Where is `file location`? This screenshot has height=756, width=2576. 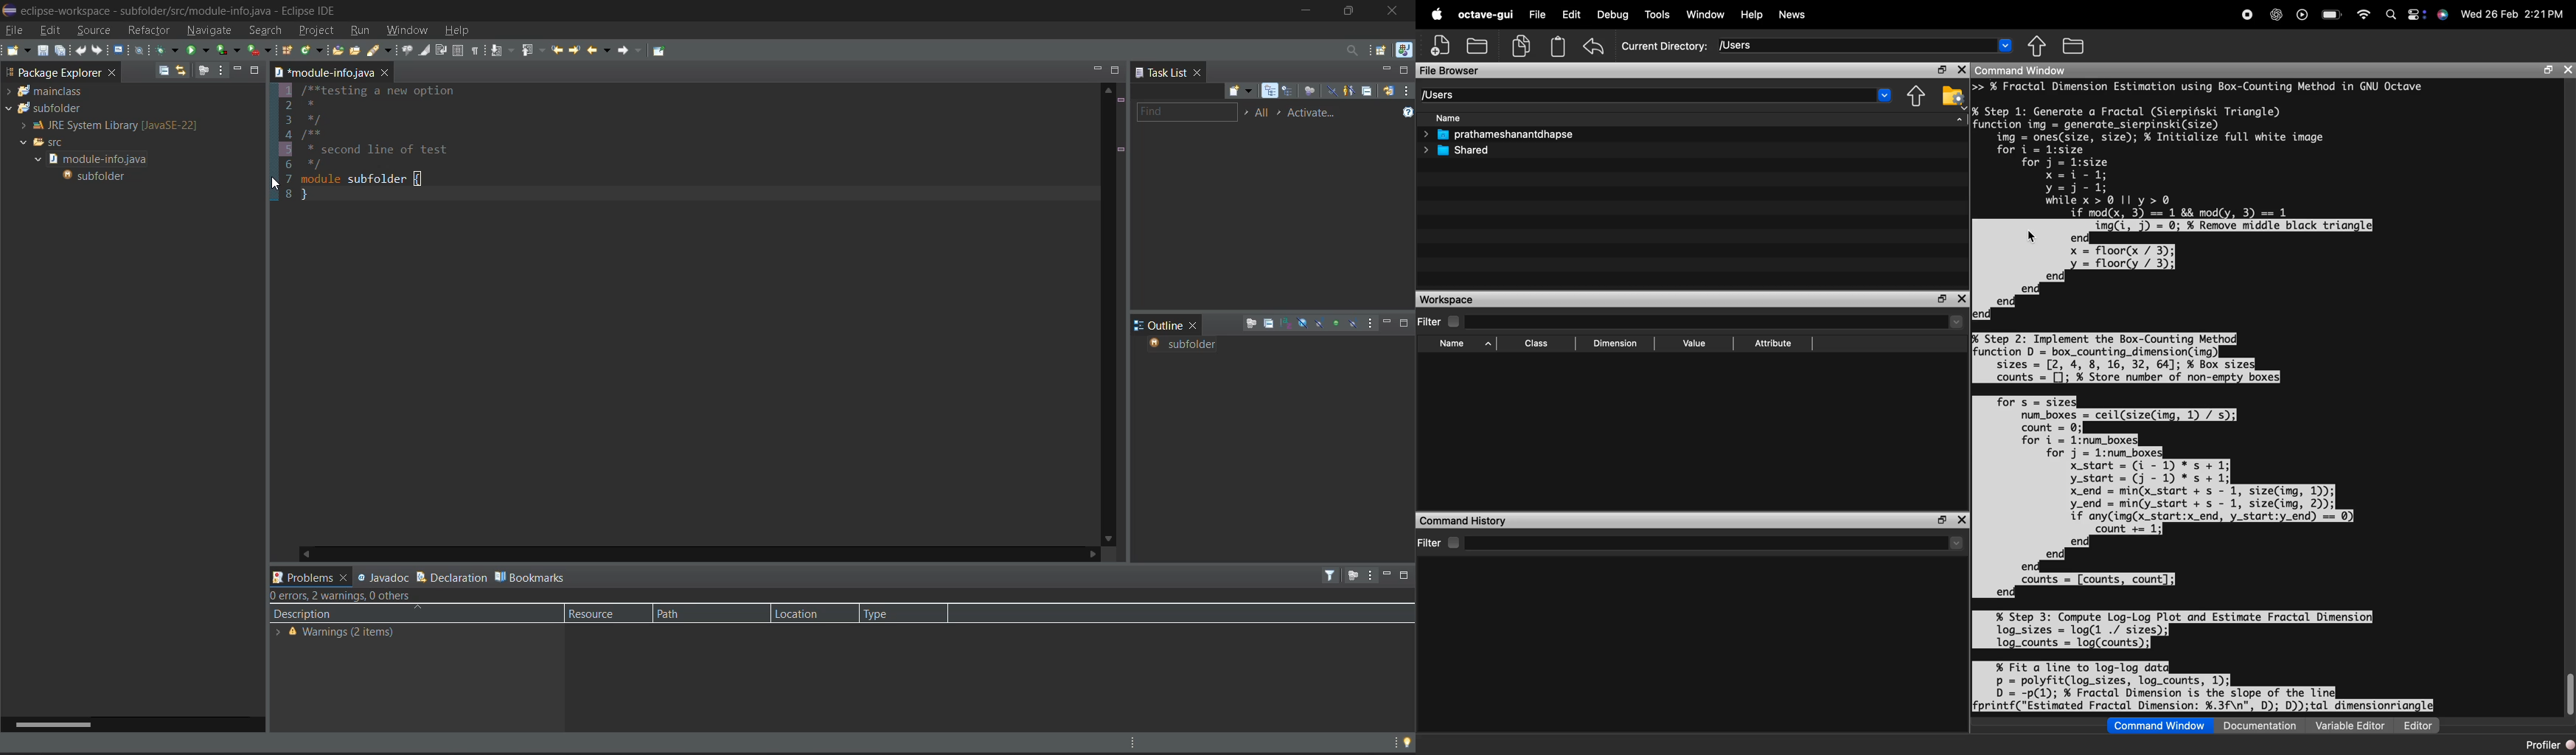
file location is located at coordinates (323, 72).